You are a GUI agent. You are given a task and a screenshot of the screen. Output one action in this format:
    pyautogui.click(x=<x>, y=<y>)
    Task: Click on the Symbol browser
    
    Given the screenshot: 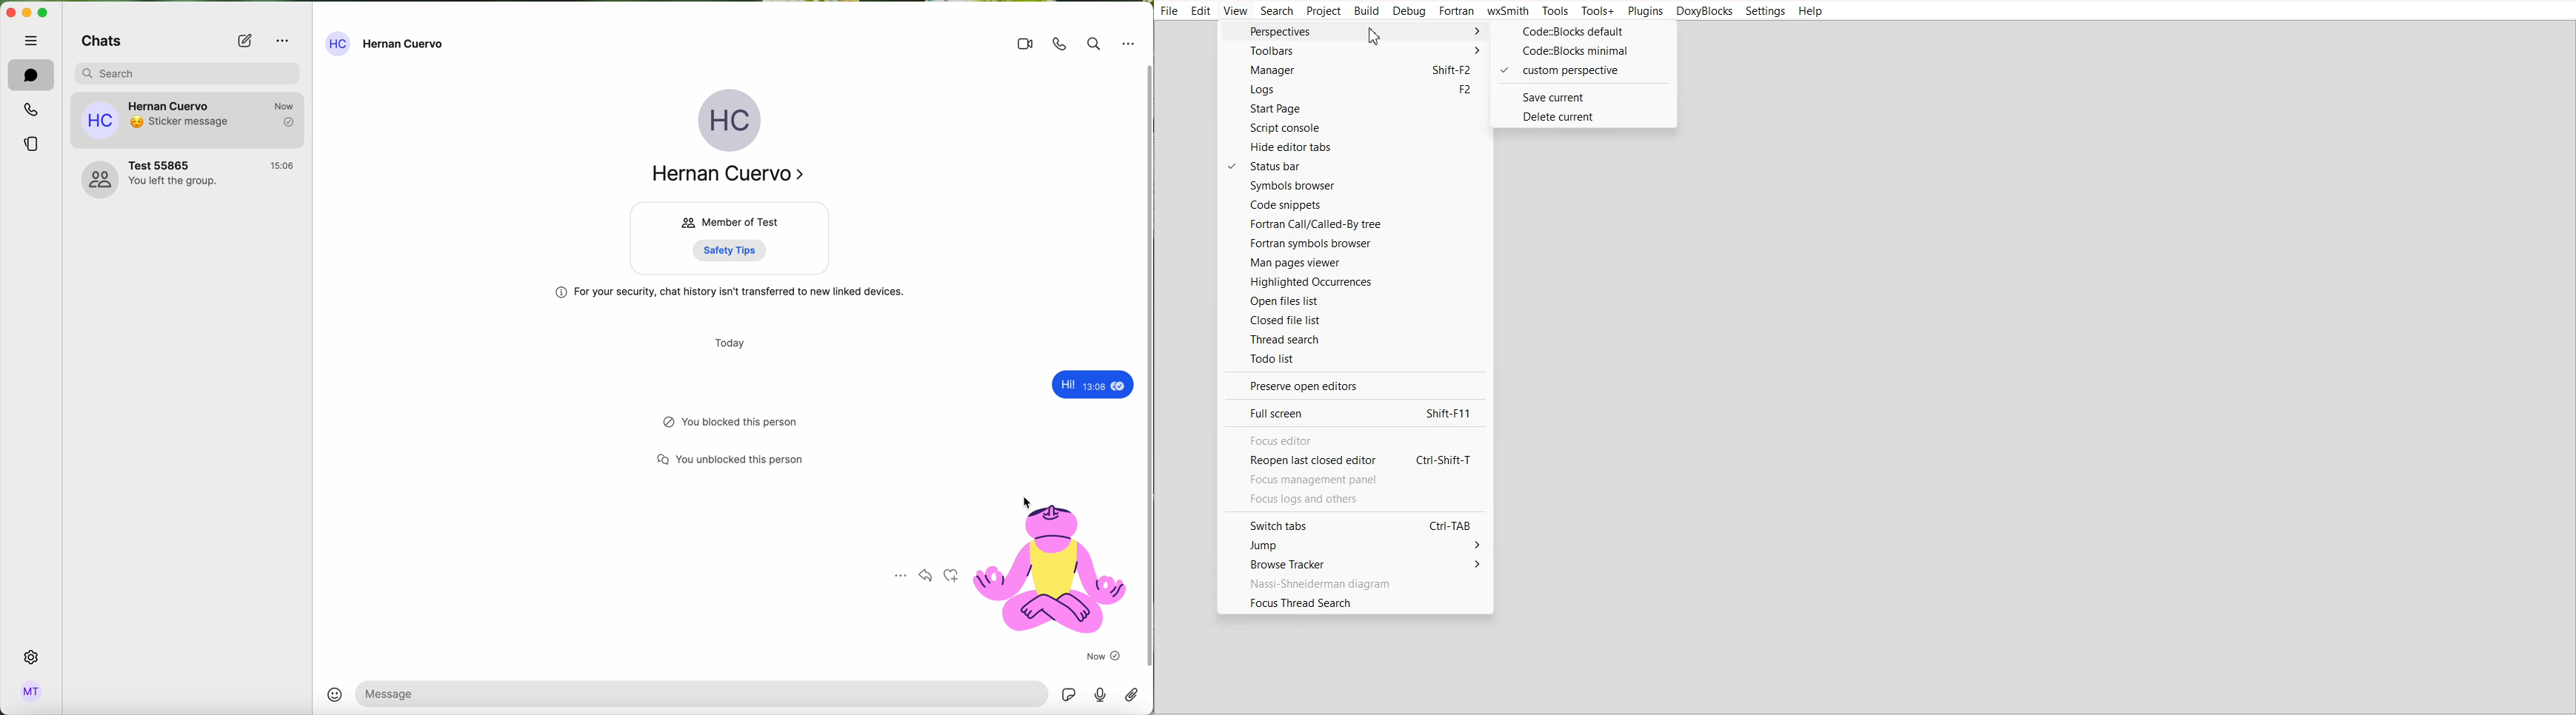 What is the action you would take?
    pyautogui.click(x=1353, y=186)
    